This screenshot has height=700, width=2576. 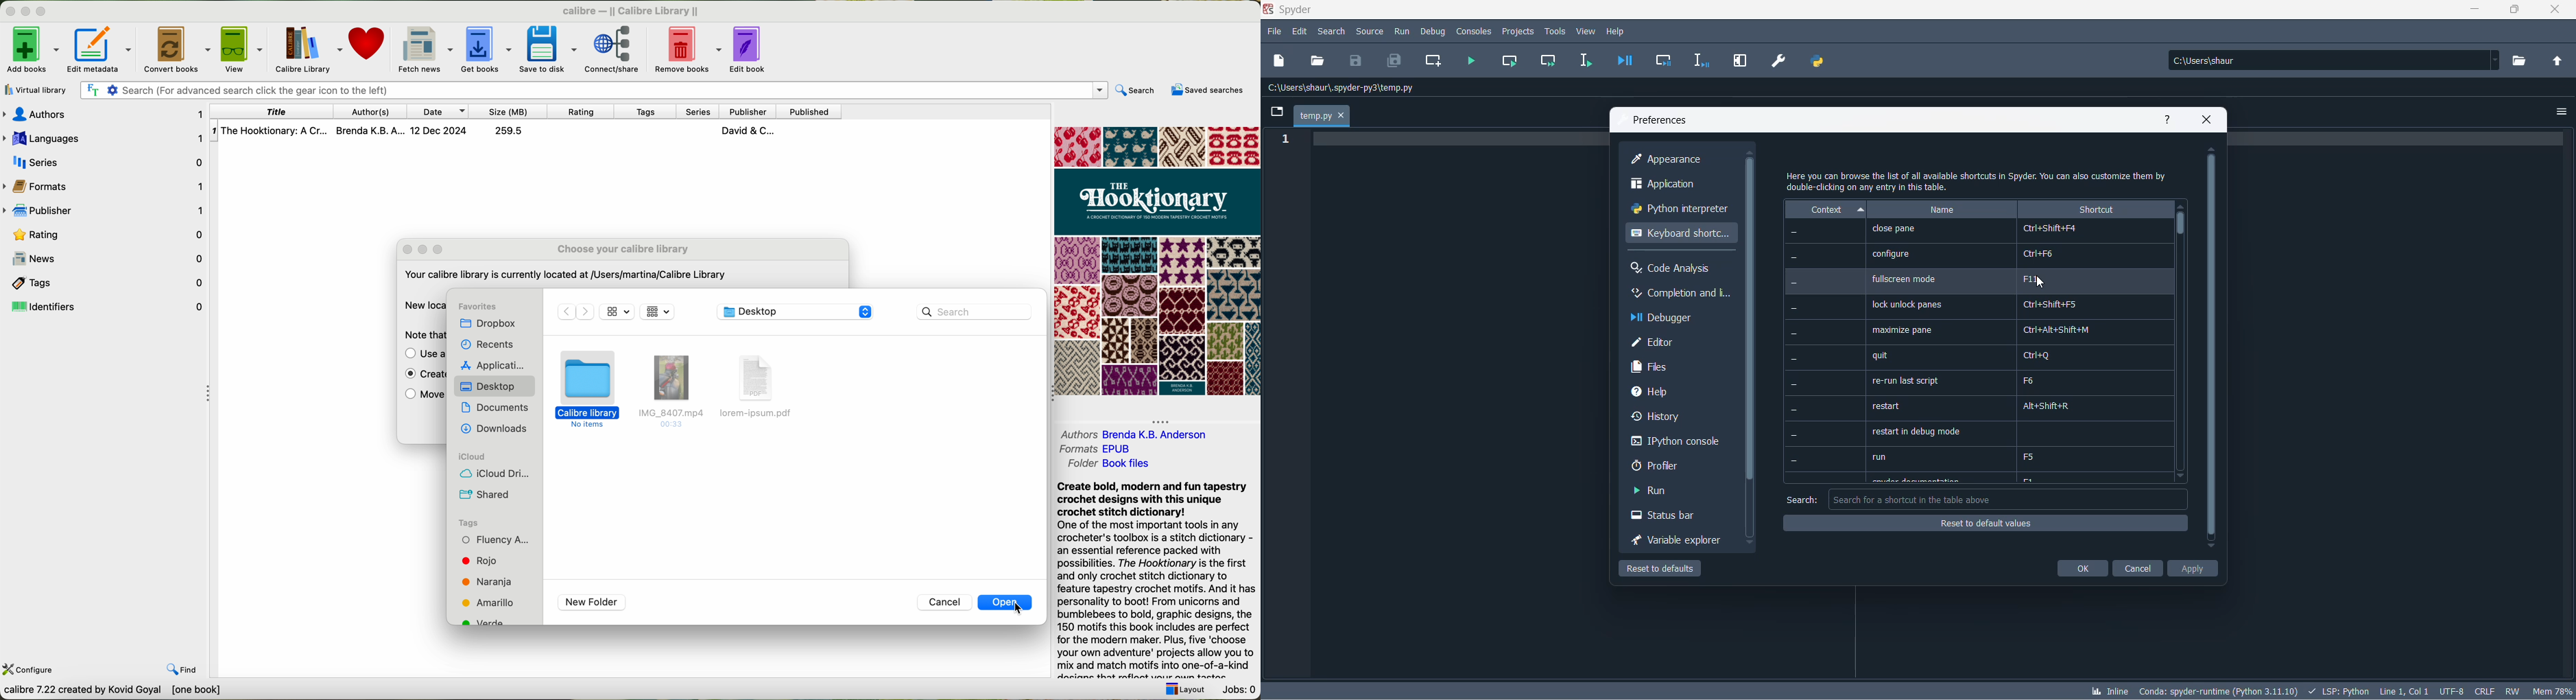 I want to click on ‘maximize pane, so click(x=1900, y=329).